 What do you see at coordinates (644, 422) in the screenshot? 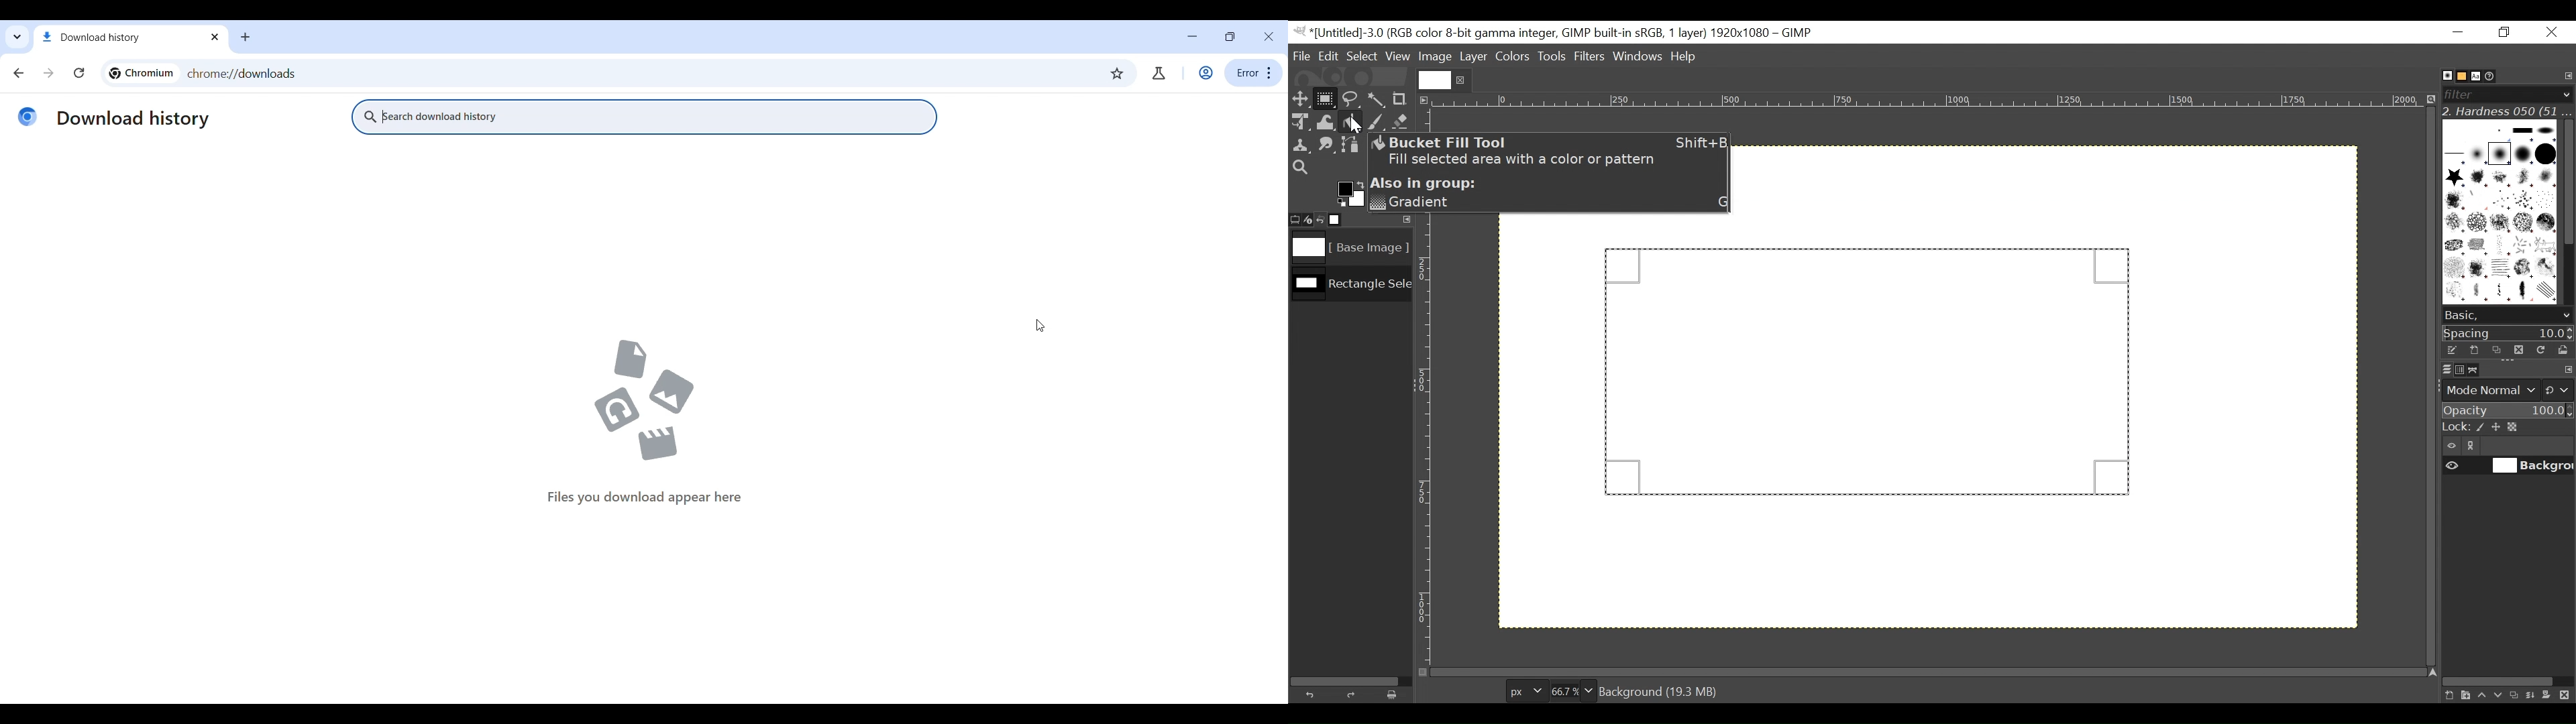
I see `files you download appear here ` at bounding box center [644, 422].